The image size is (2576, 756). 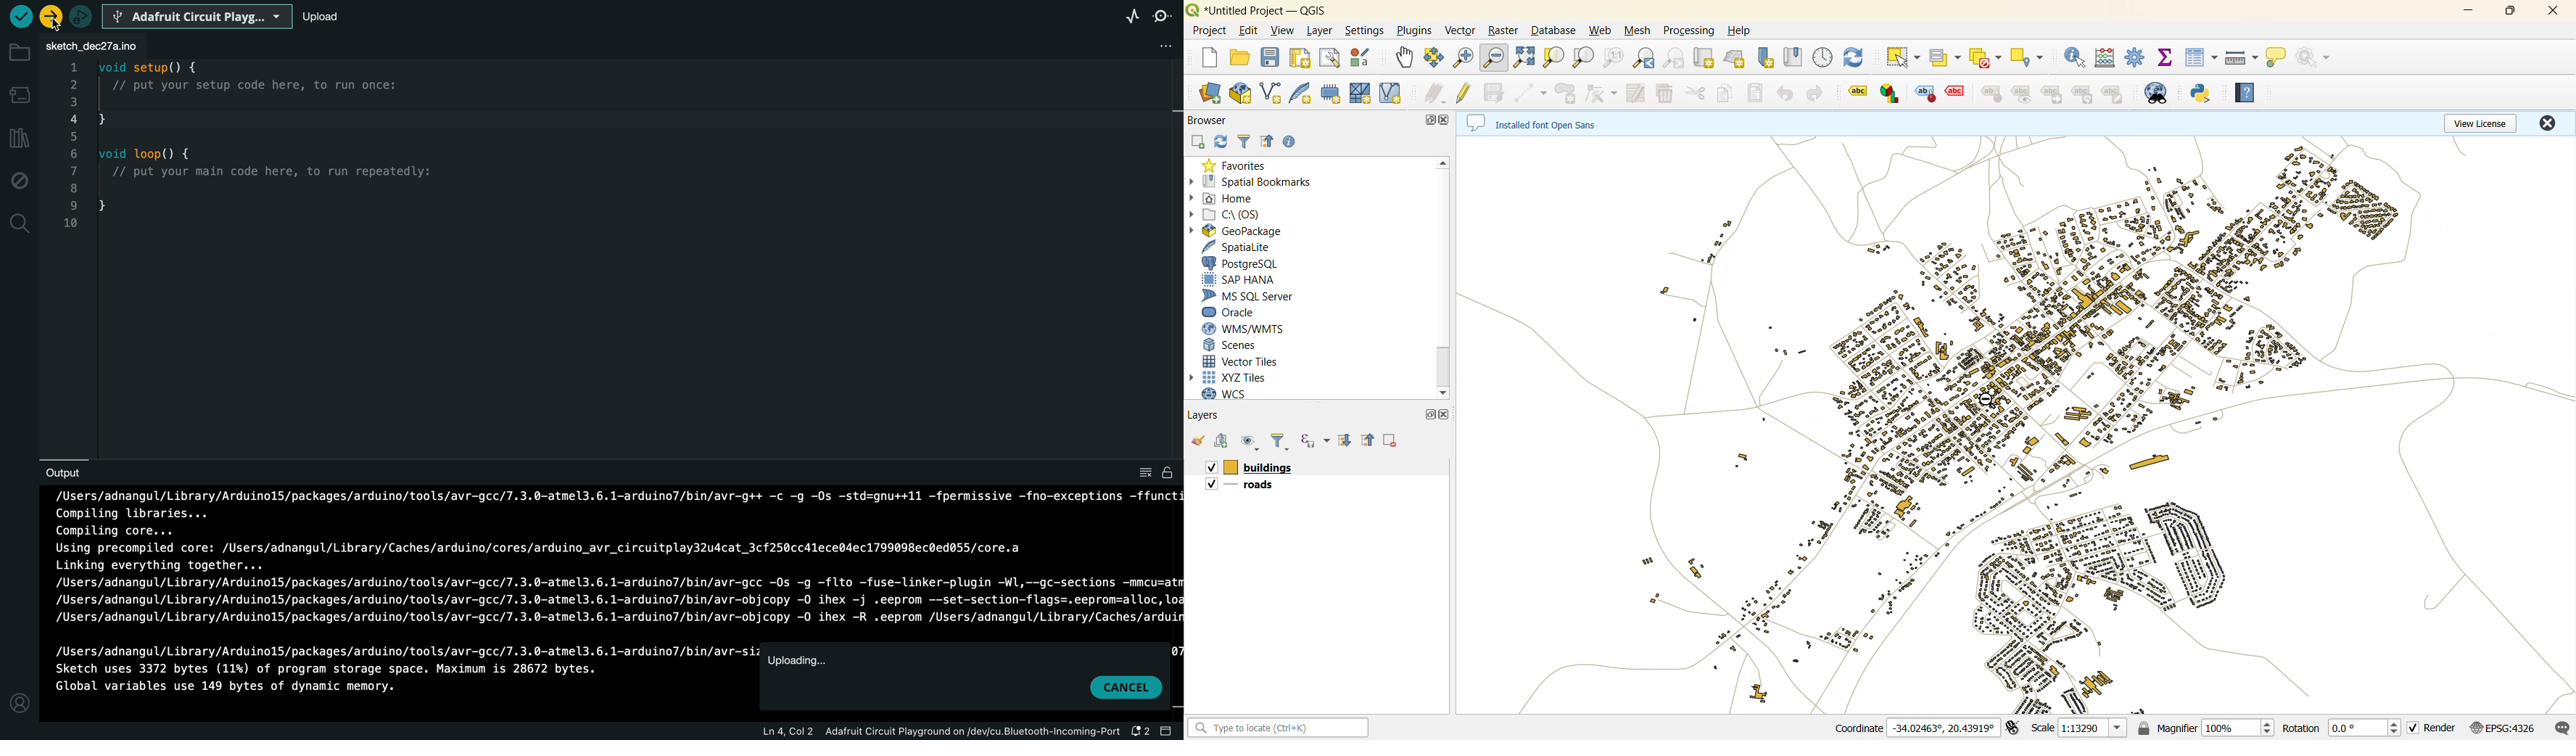 I want to click on database, so click(x=1552, y=32).